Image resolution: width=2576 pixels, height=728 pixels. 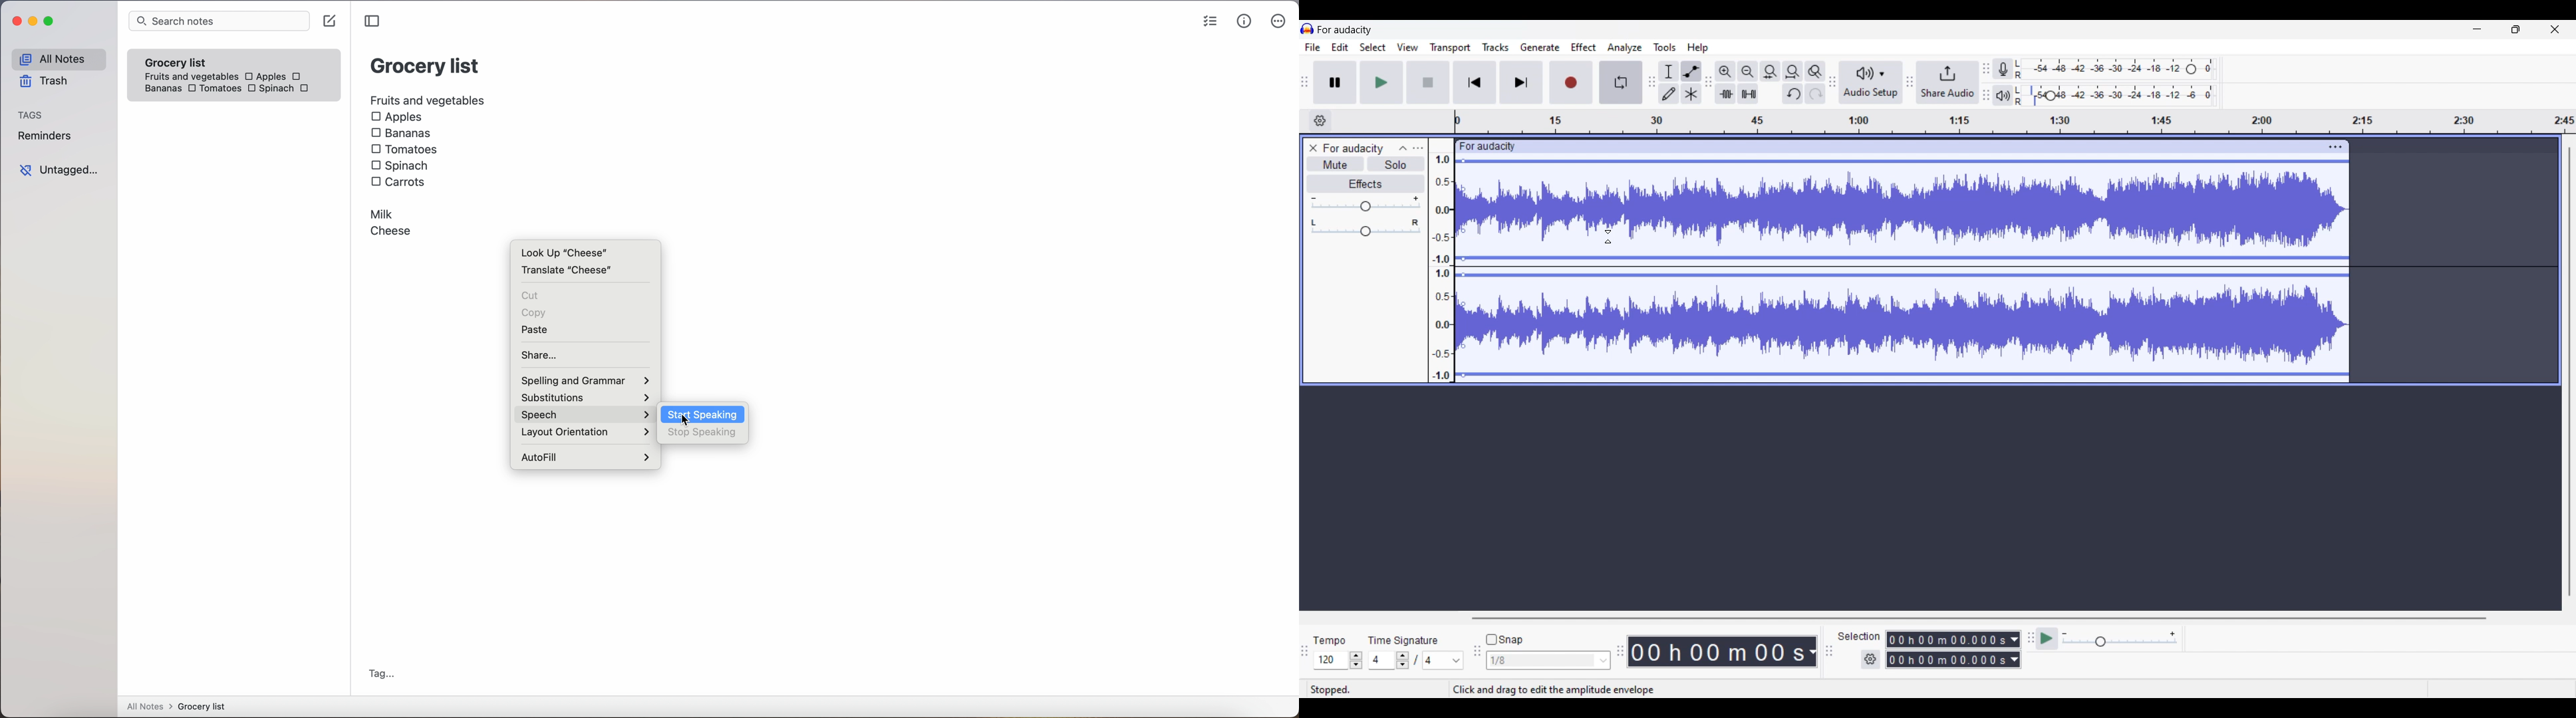 I want to click on Edit, so click(x=1340, y=47).